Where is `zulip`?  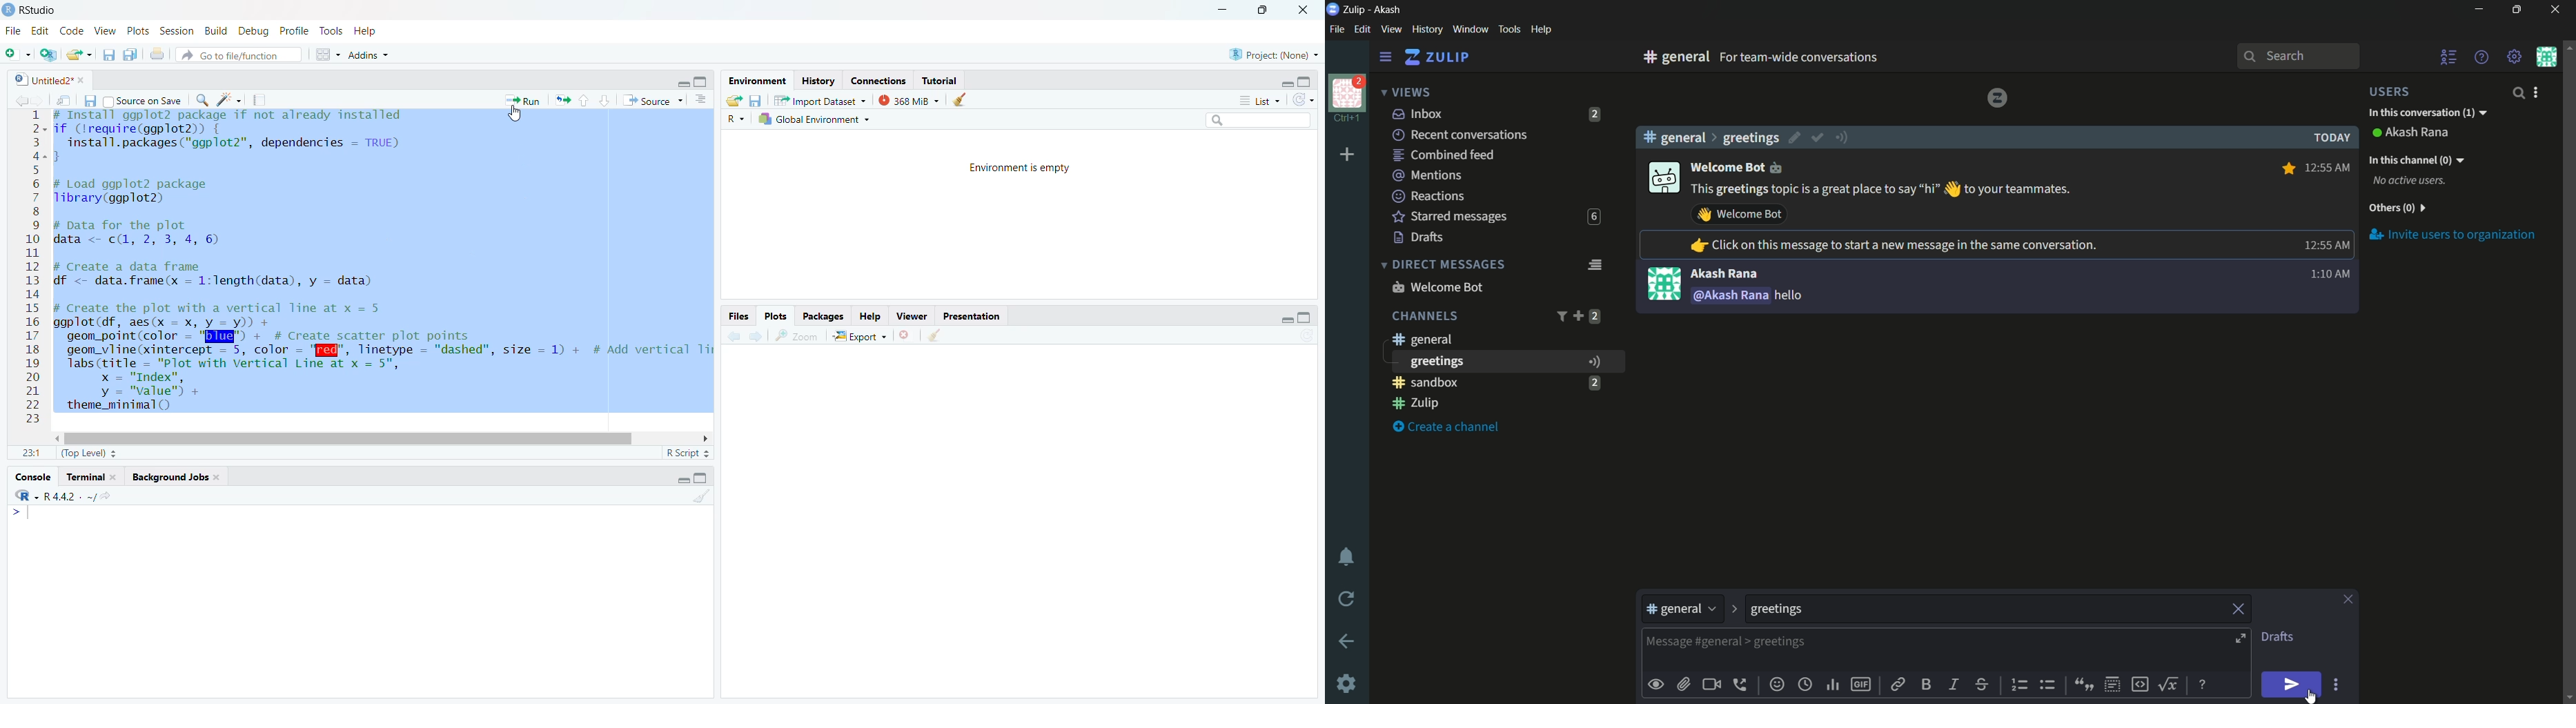
zulip is located at coordinates (1436, 57).